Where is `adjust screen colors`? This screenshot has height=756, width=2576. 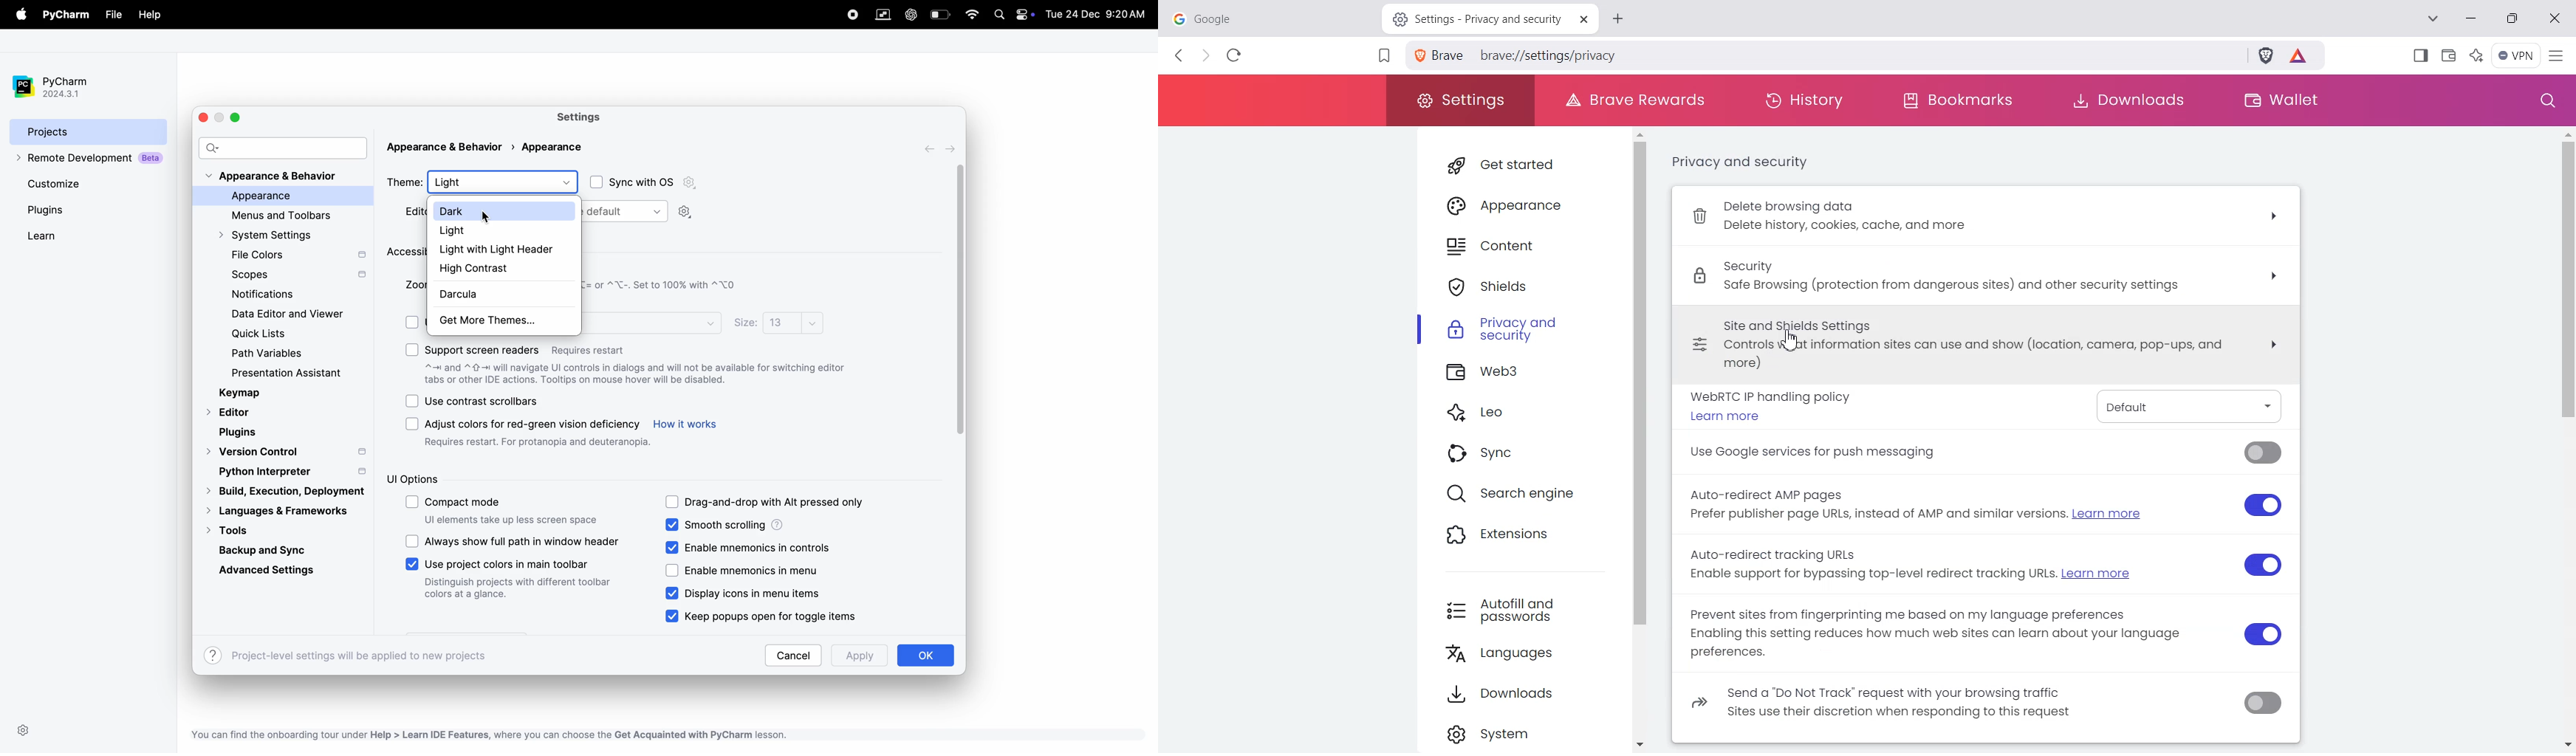
adjust screen colors is located at coordinates (538, 432).